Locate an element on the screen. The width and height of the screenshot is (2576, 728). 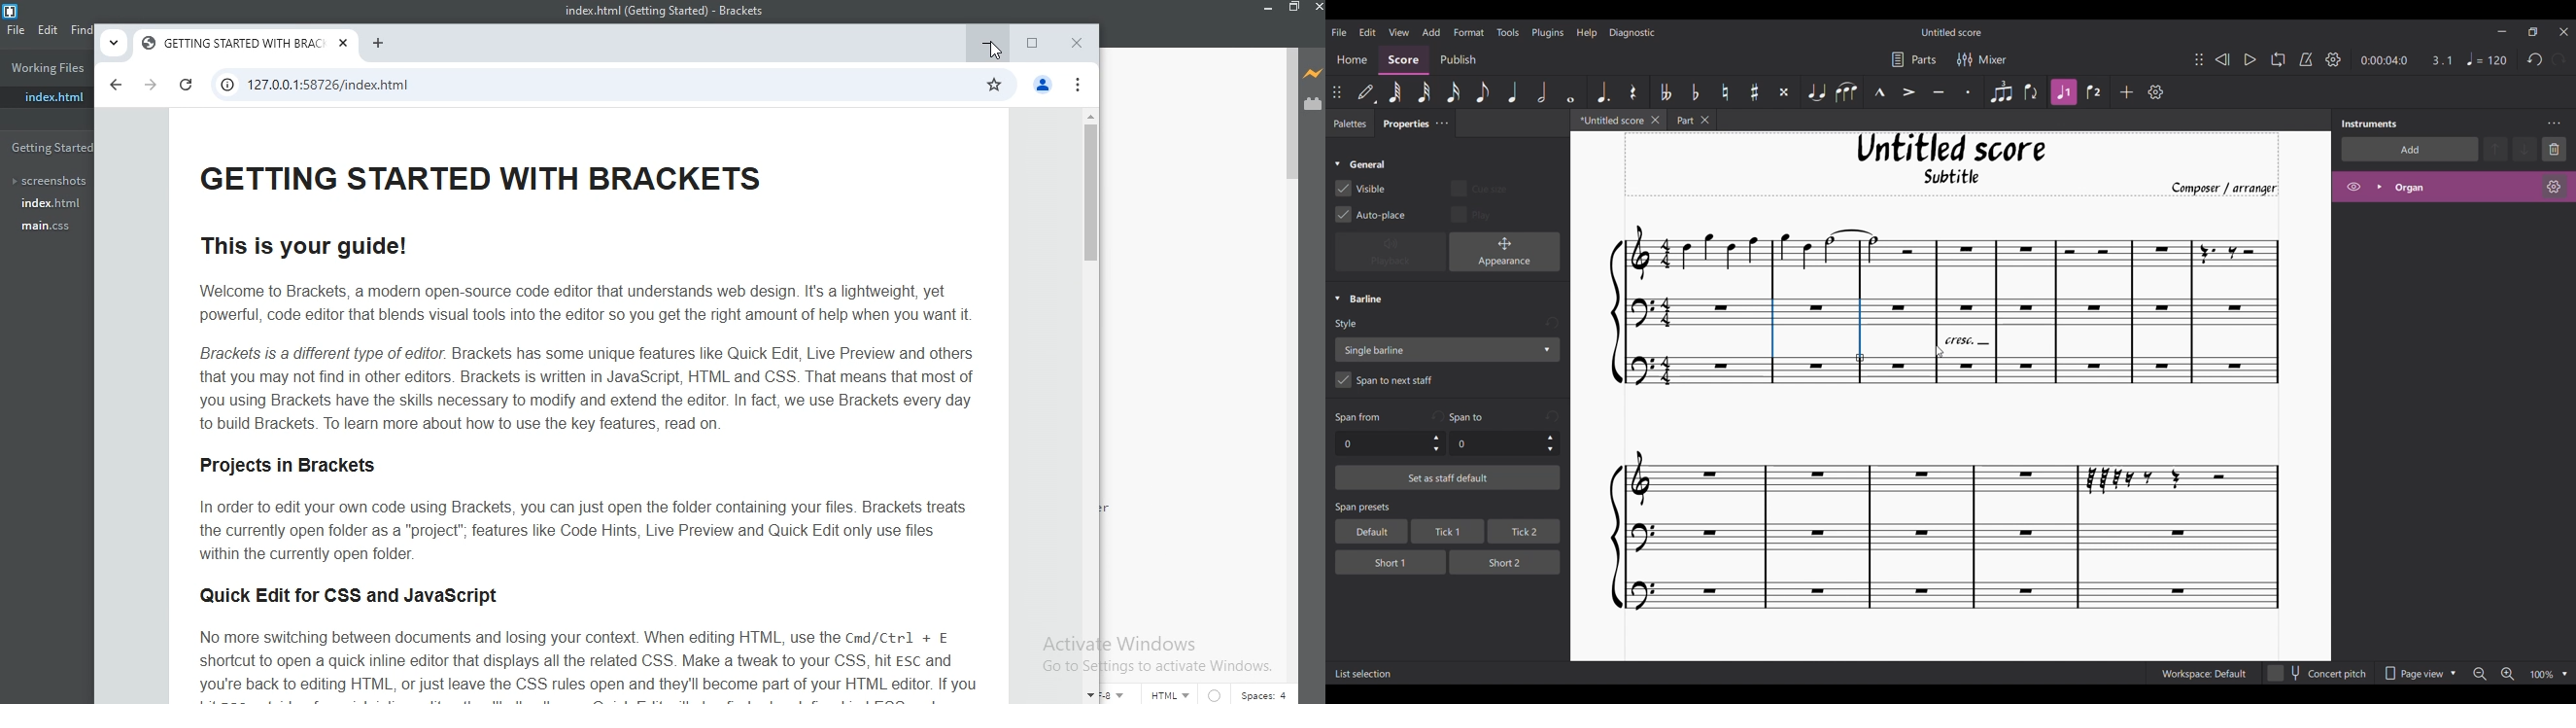
Toggle for Play is located at coordinates (1472, 214).